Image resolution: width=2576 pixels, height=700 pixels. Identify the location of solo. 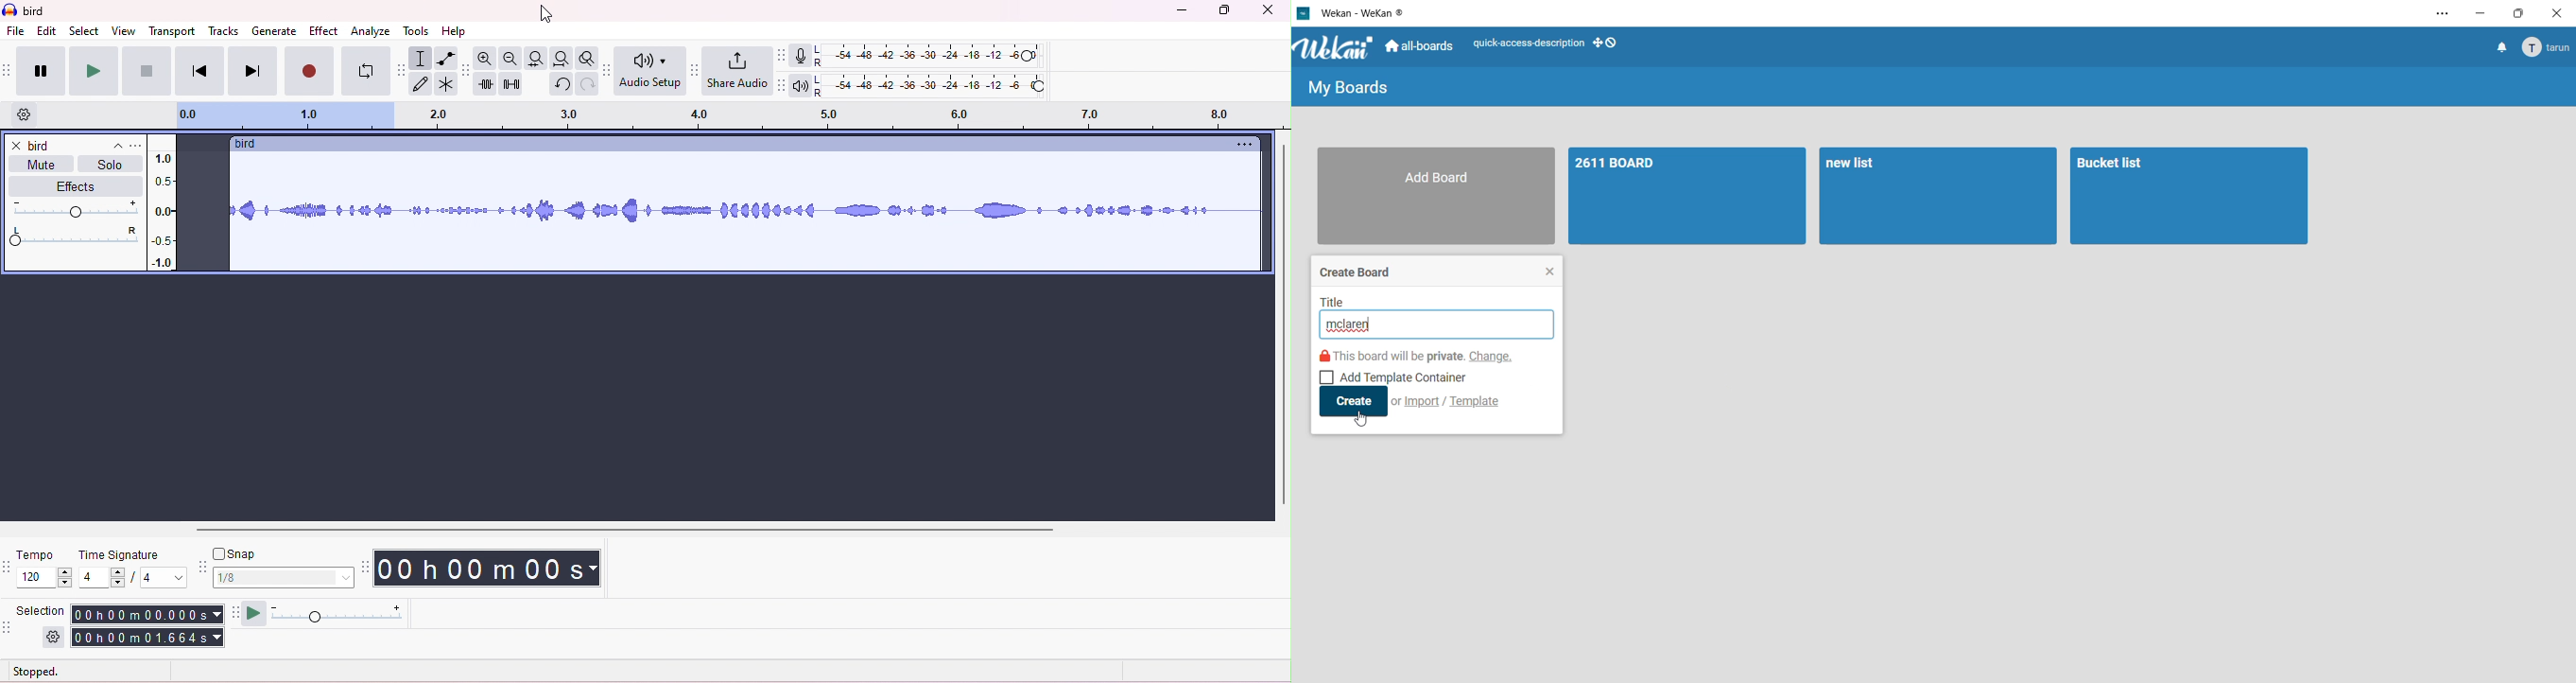
(110, 167).